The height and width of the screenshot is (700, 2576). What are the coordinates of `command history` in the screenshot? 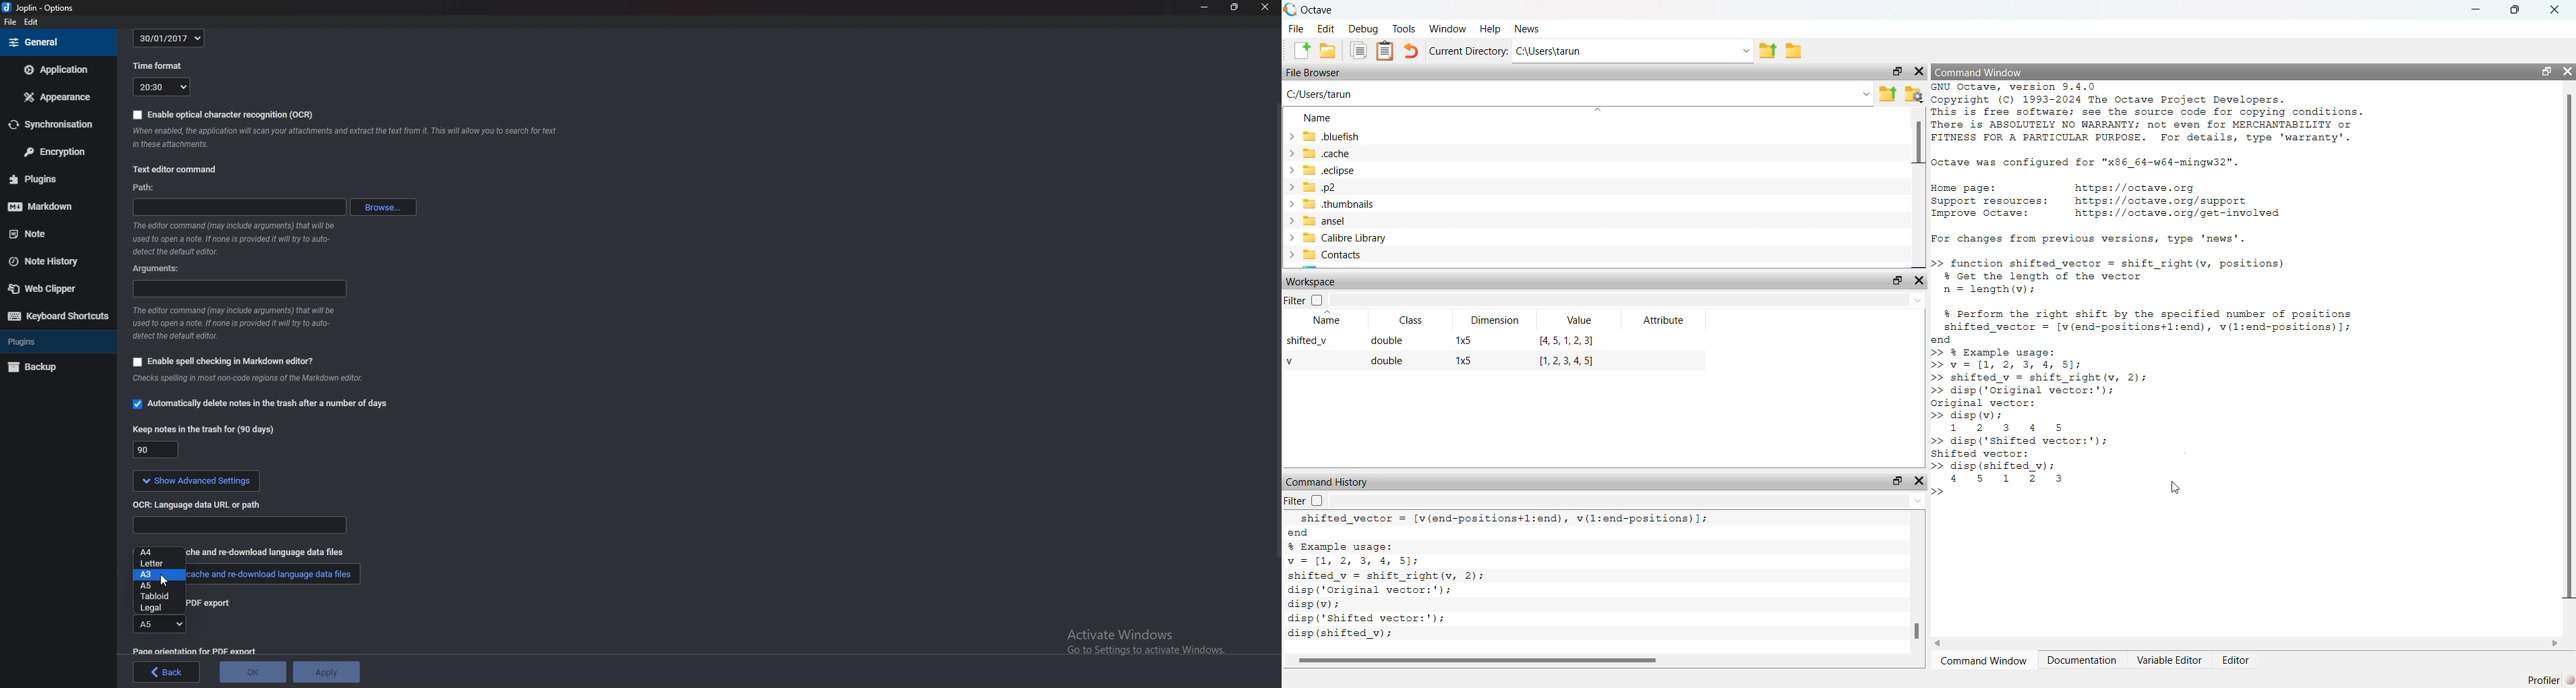 It's located at (1326, 482).